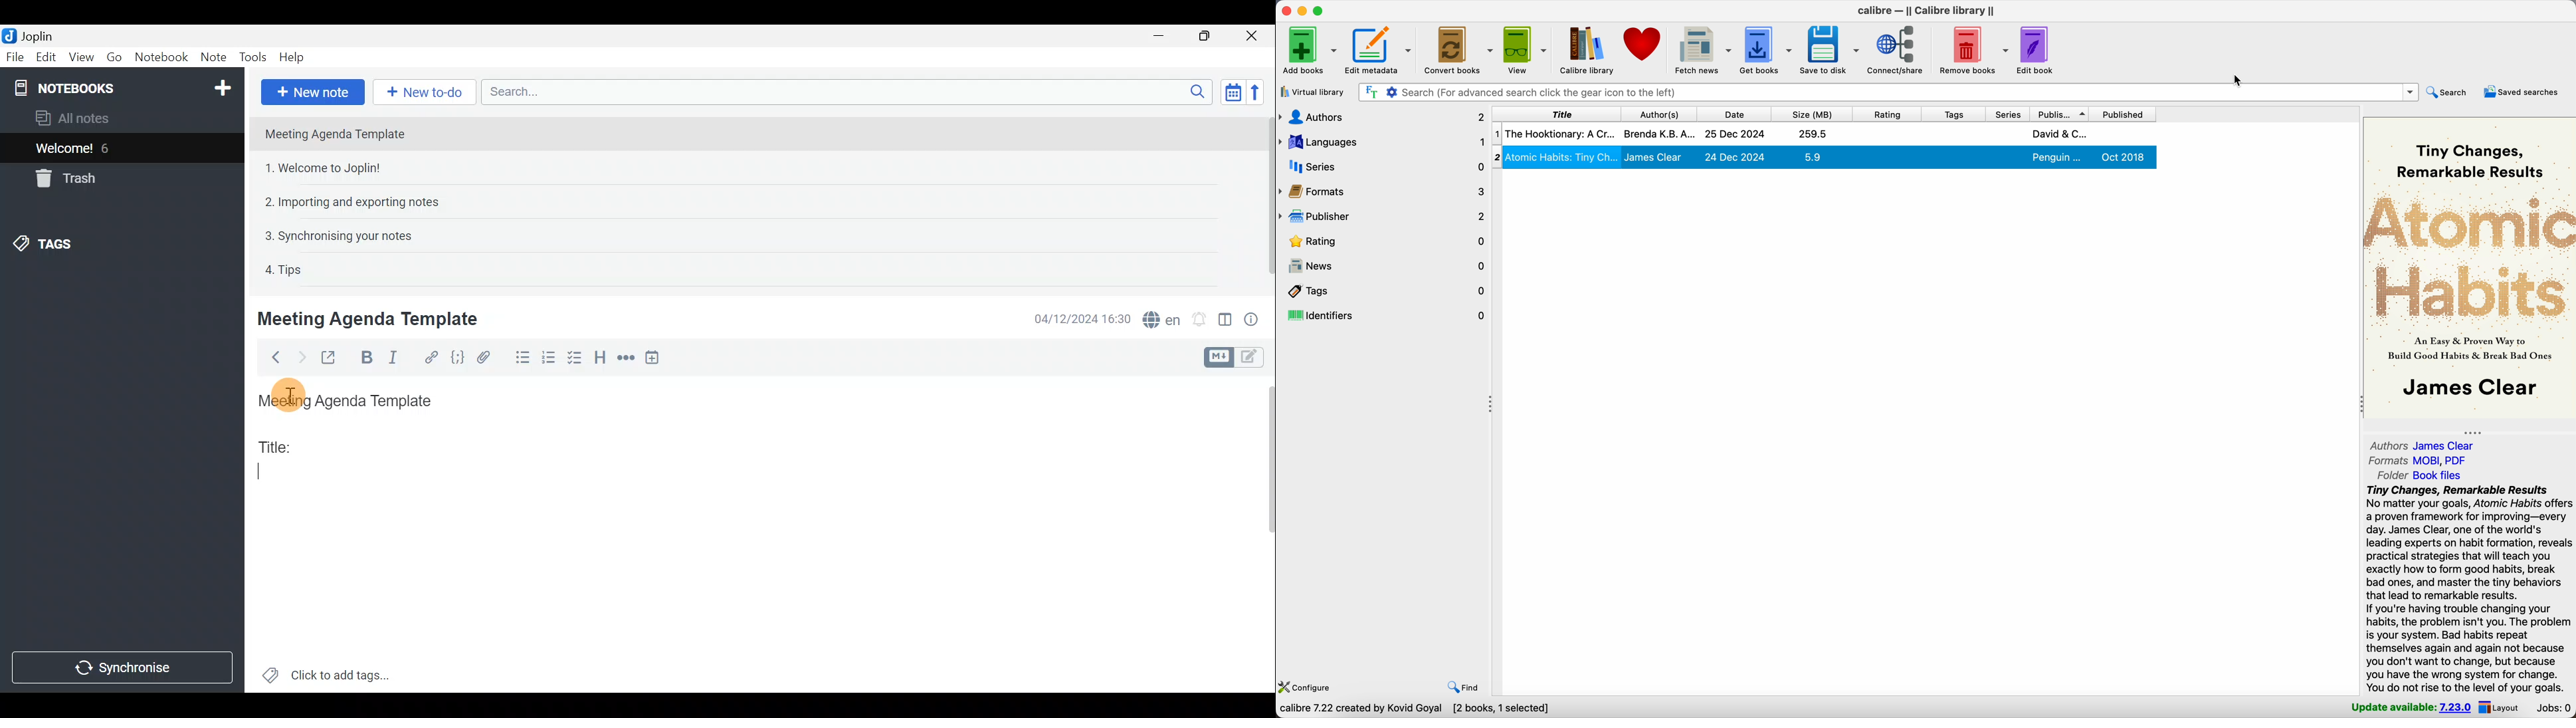 The height and width of the screenshot is (728, 2576). I want to click on Add books, so click(1309, 50).